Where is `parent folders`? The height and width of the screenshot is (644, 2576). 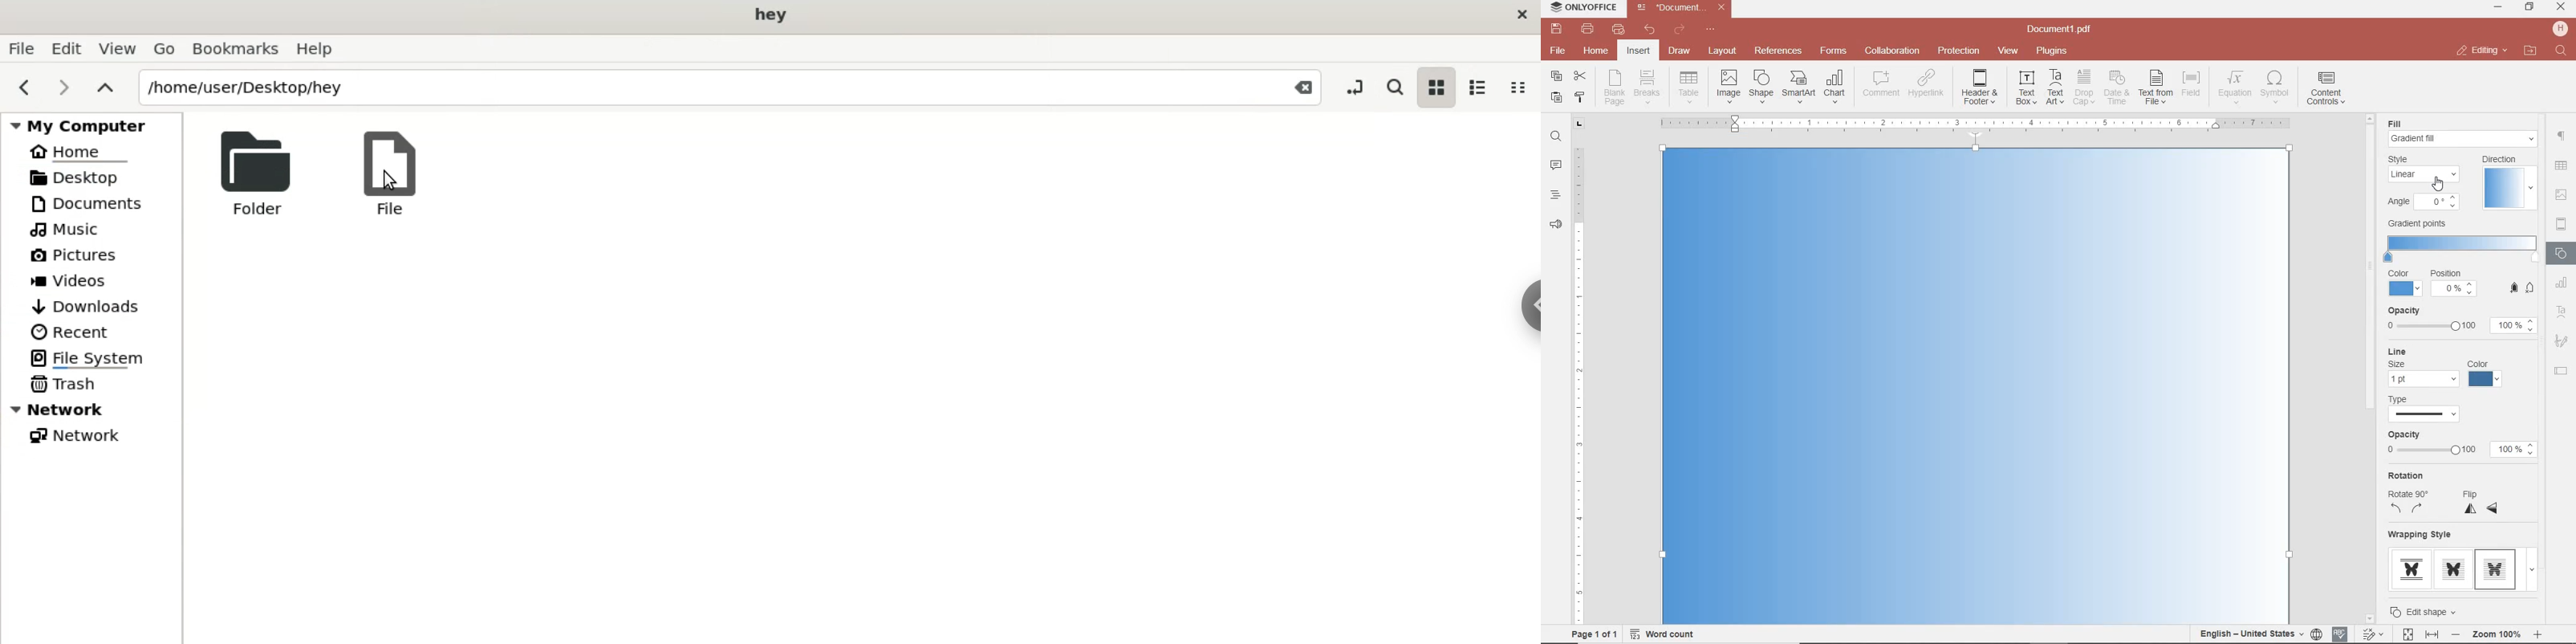
parent folders is located at coordinates (104, 88).